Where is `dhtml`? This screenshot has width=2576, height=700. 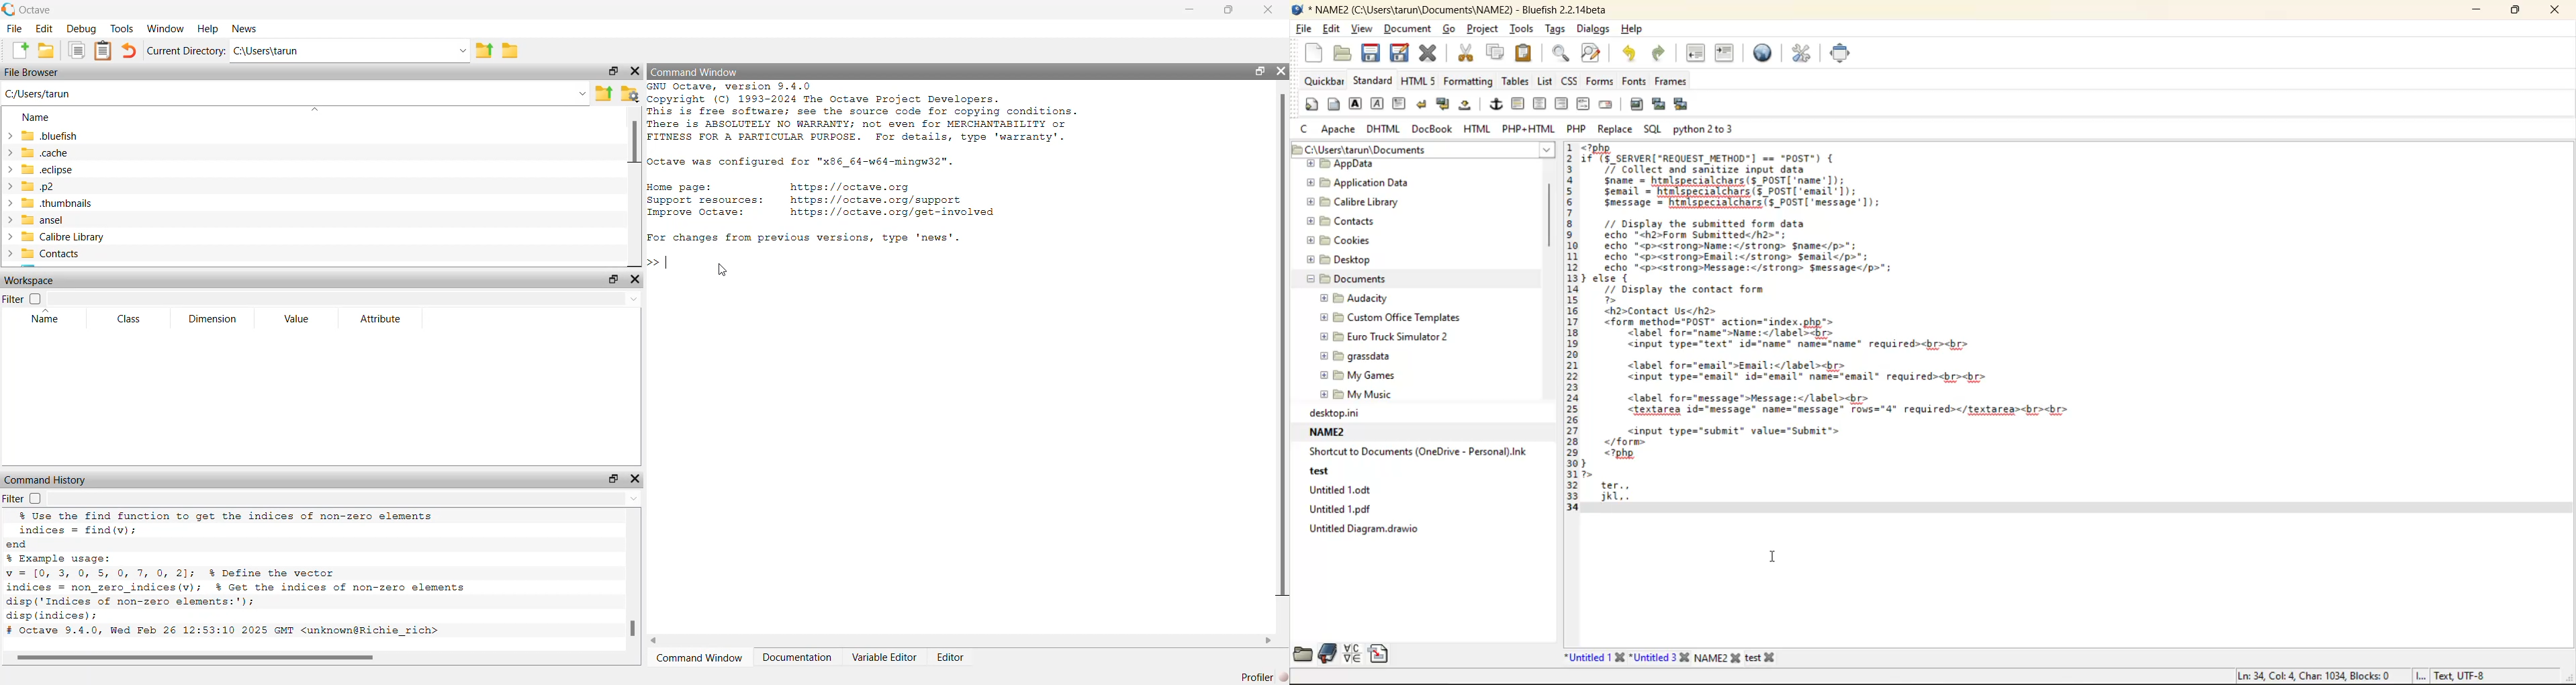
dhtml is located at coordinates (1384, 128).